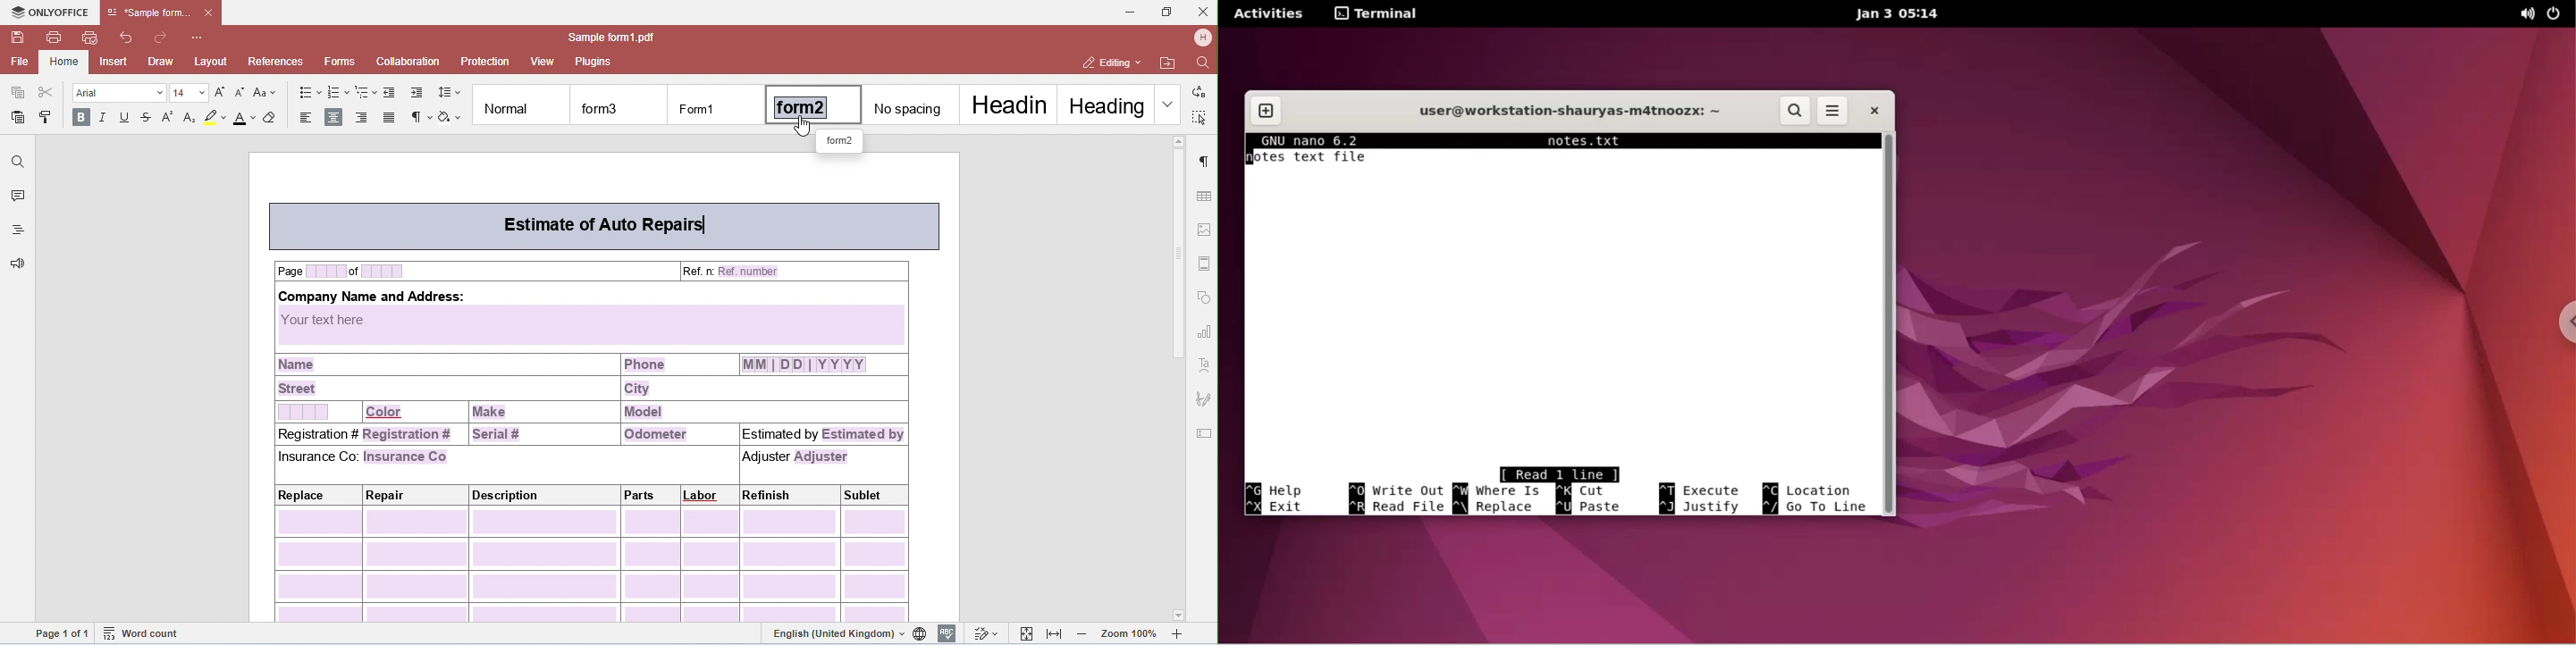 This screenshot has height=672, width=2576. I want to click on ^G Help shortcut, so click(1295, 491).